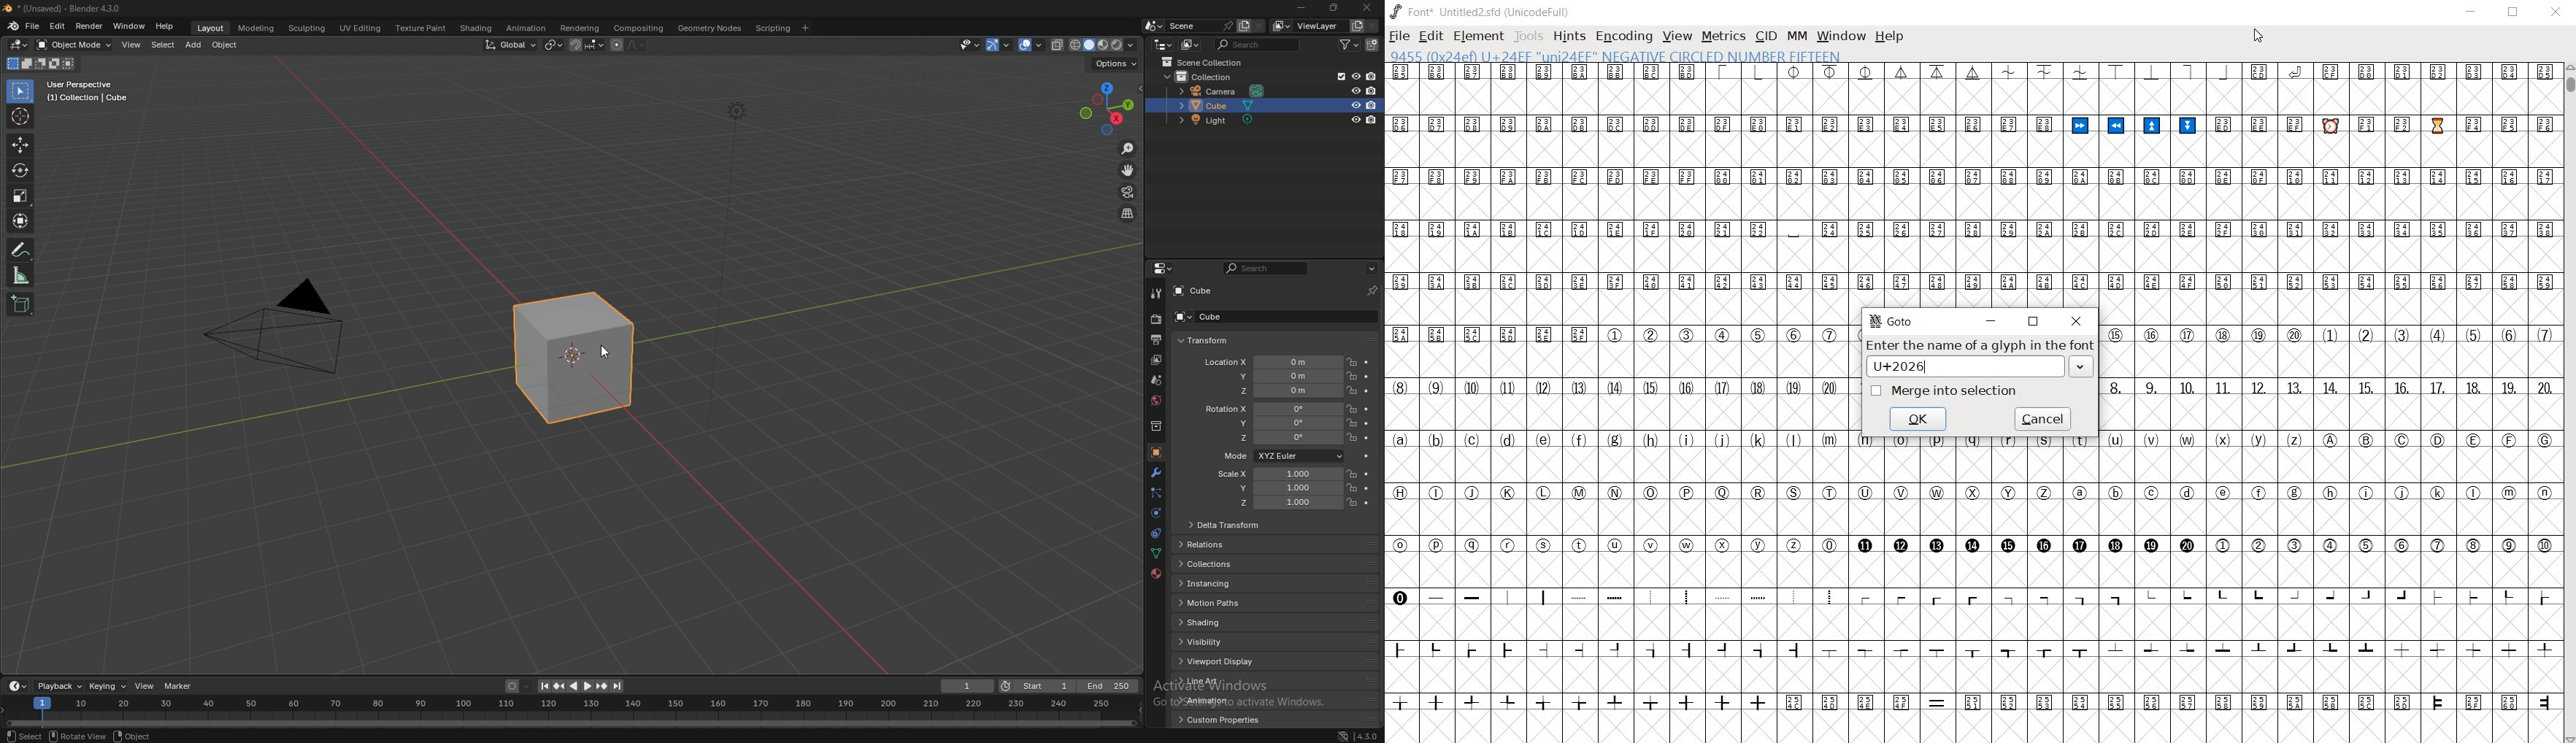  What do you see at coordinates (1225, 583) in the screenshot?
I see `instancing` at bounding box center [1225, 583].